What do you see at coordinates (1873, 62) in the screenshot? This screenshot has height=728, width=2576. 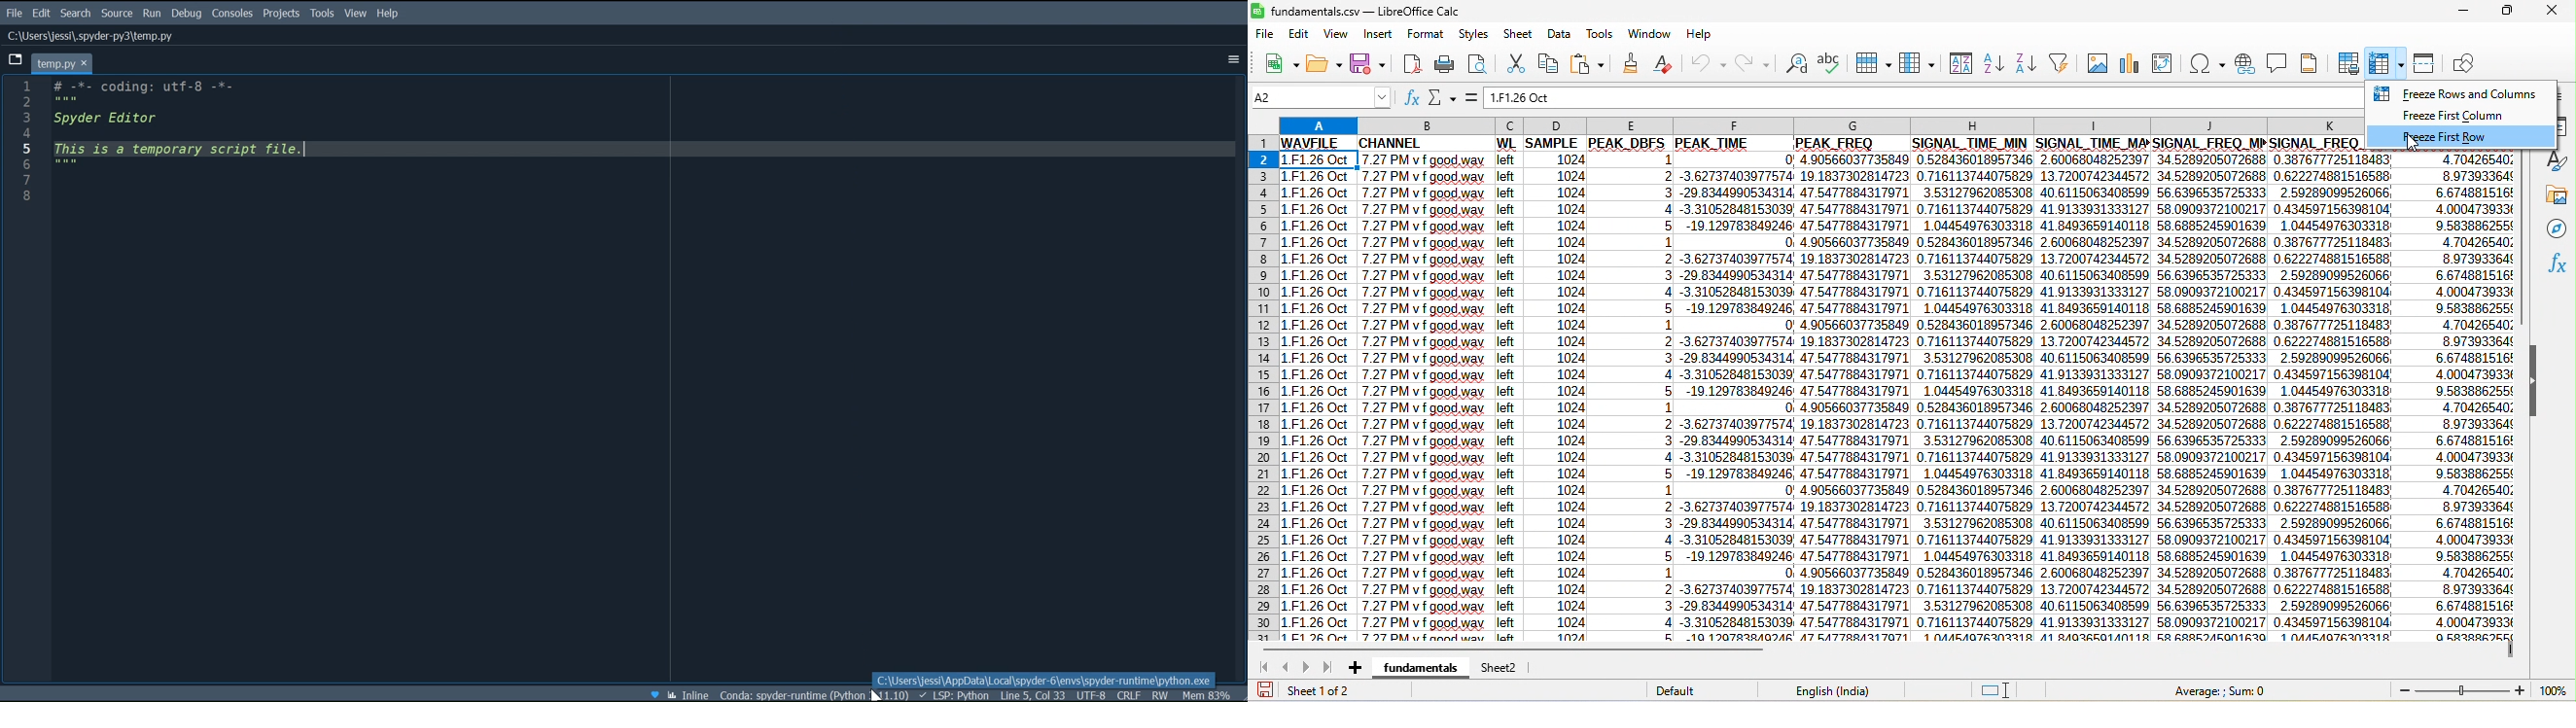 I see `rows` at bounding box center [1873, 62].